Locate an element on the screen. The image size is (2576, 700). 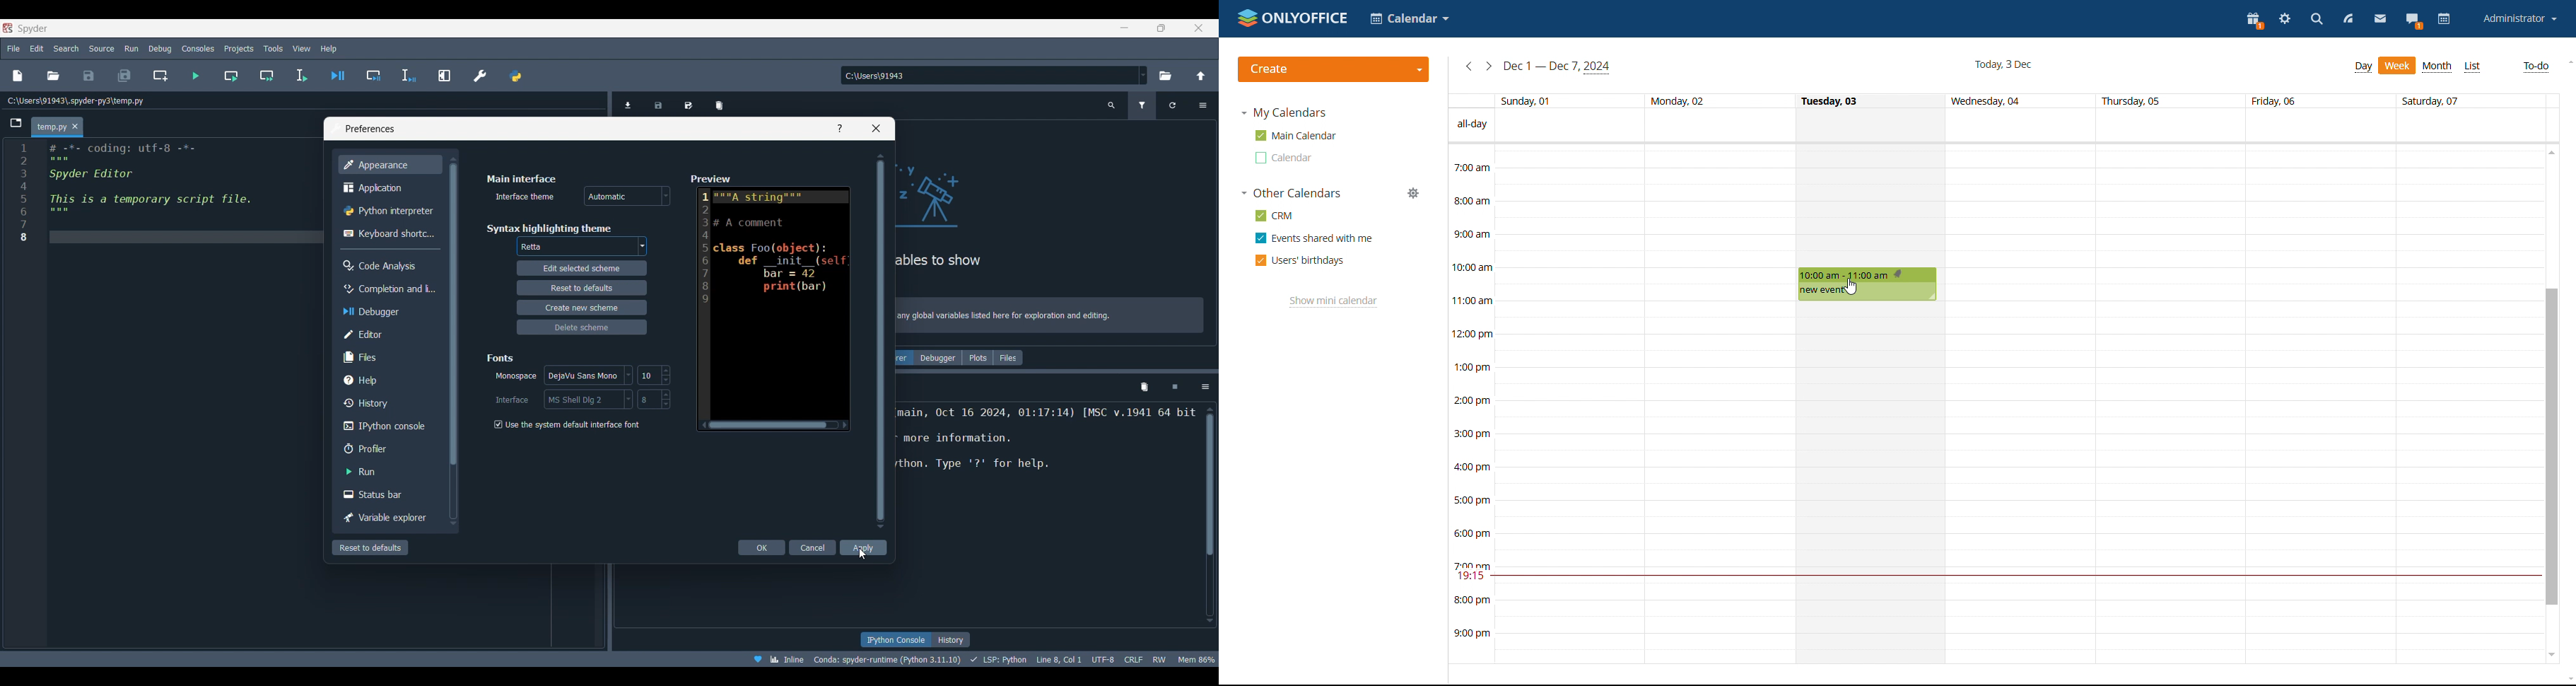
IPython console is located at coordinates (387, 426).